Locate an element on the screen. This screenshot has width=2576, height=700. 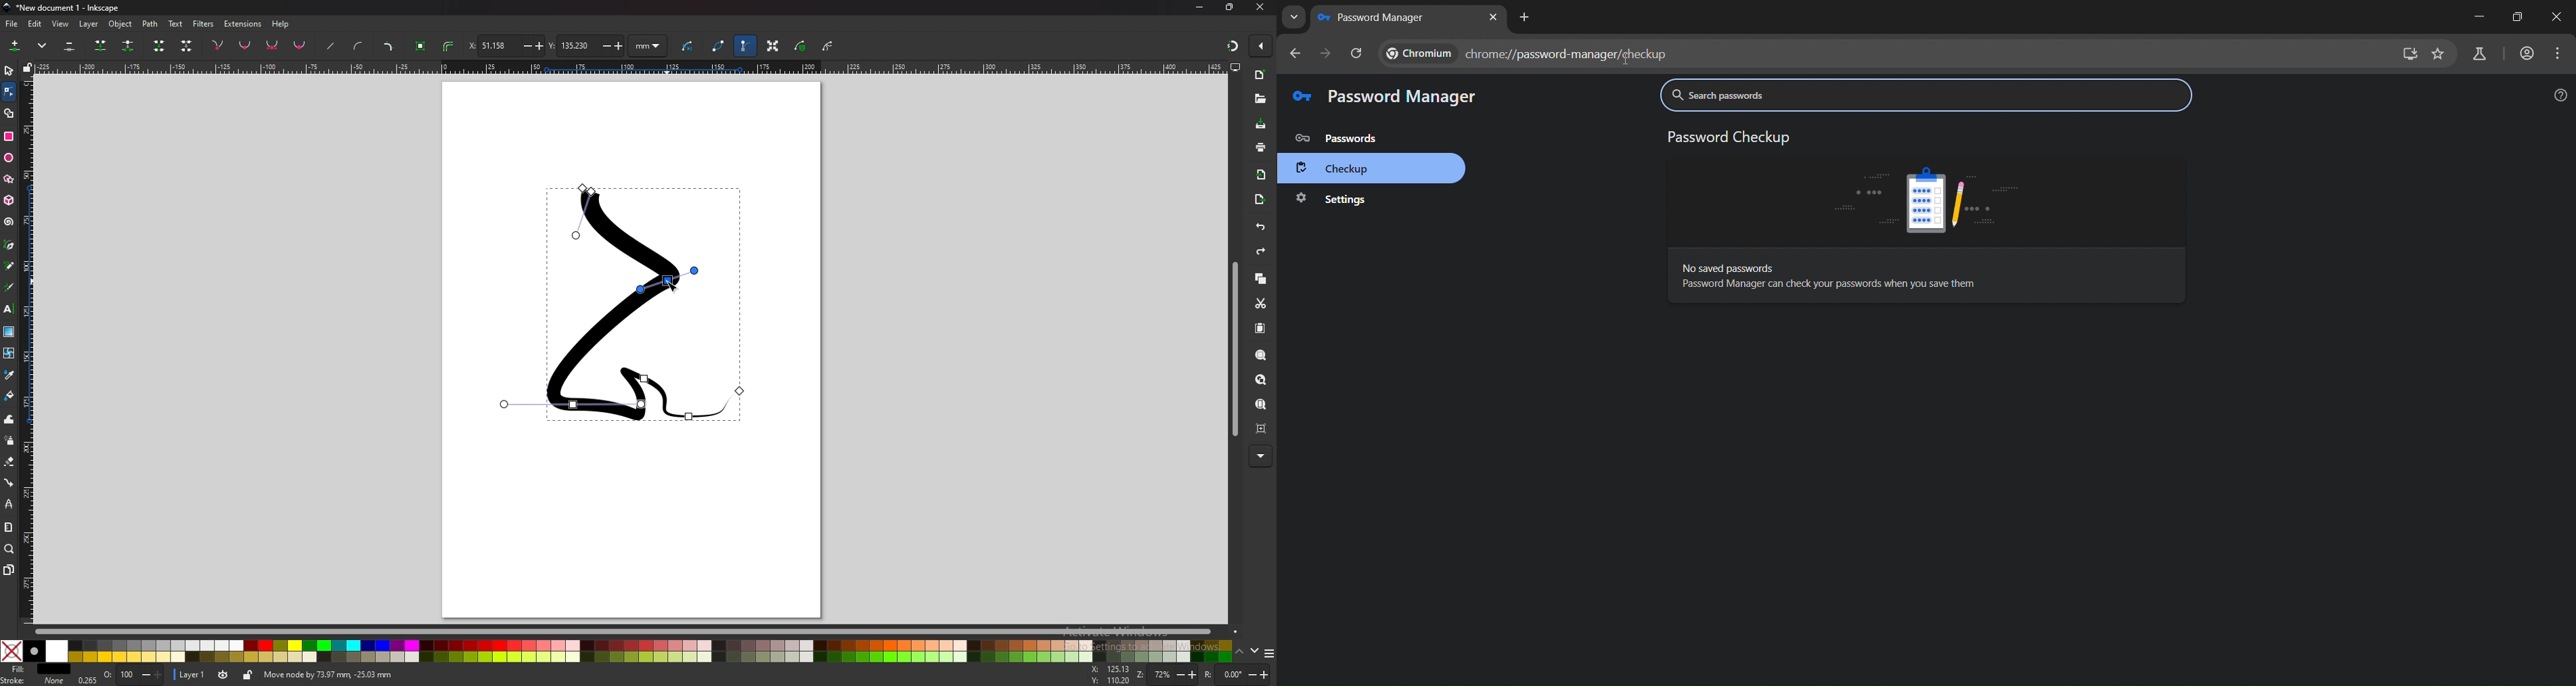
search passwords is located at coordinates (1815, 94).